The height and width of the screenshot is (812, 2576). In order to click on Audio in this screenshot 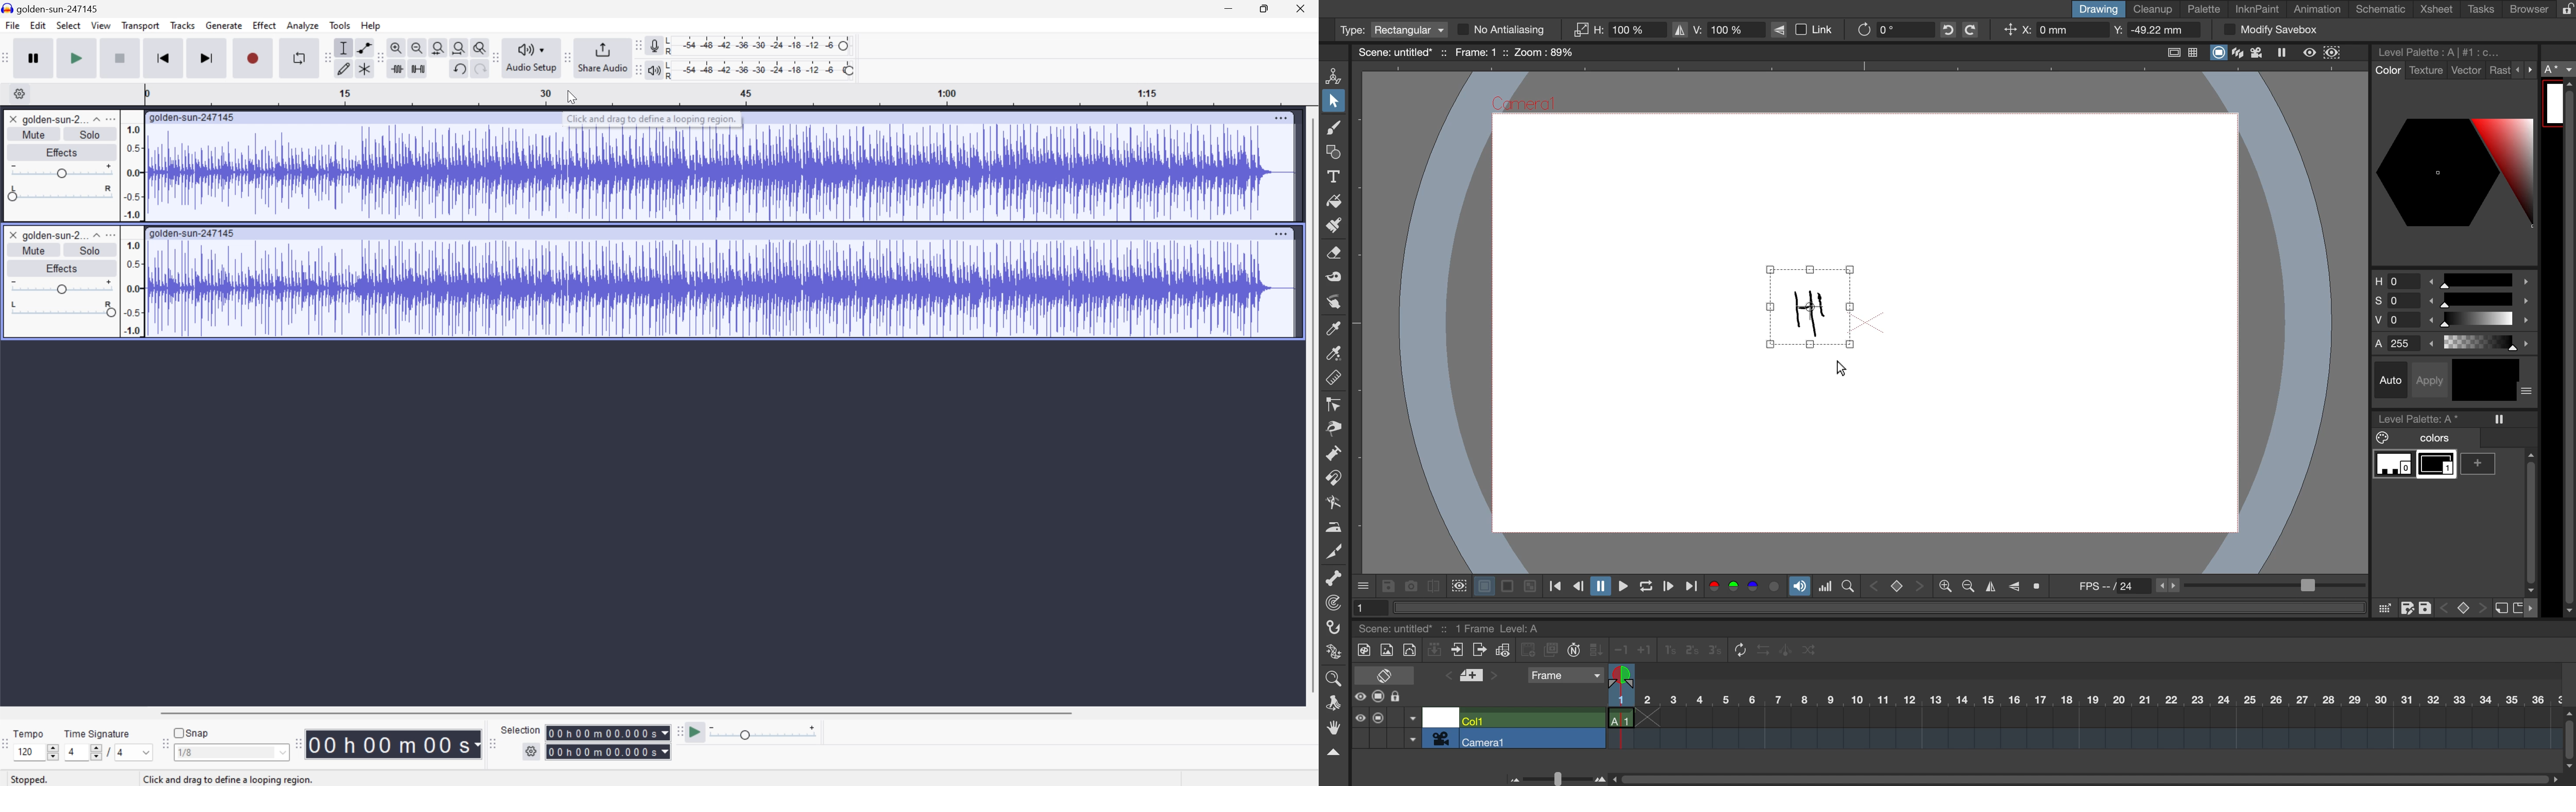, I will do `click(722, 173)`.